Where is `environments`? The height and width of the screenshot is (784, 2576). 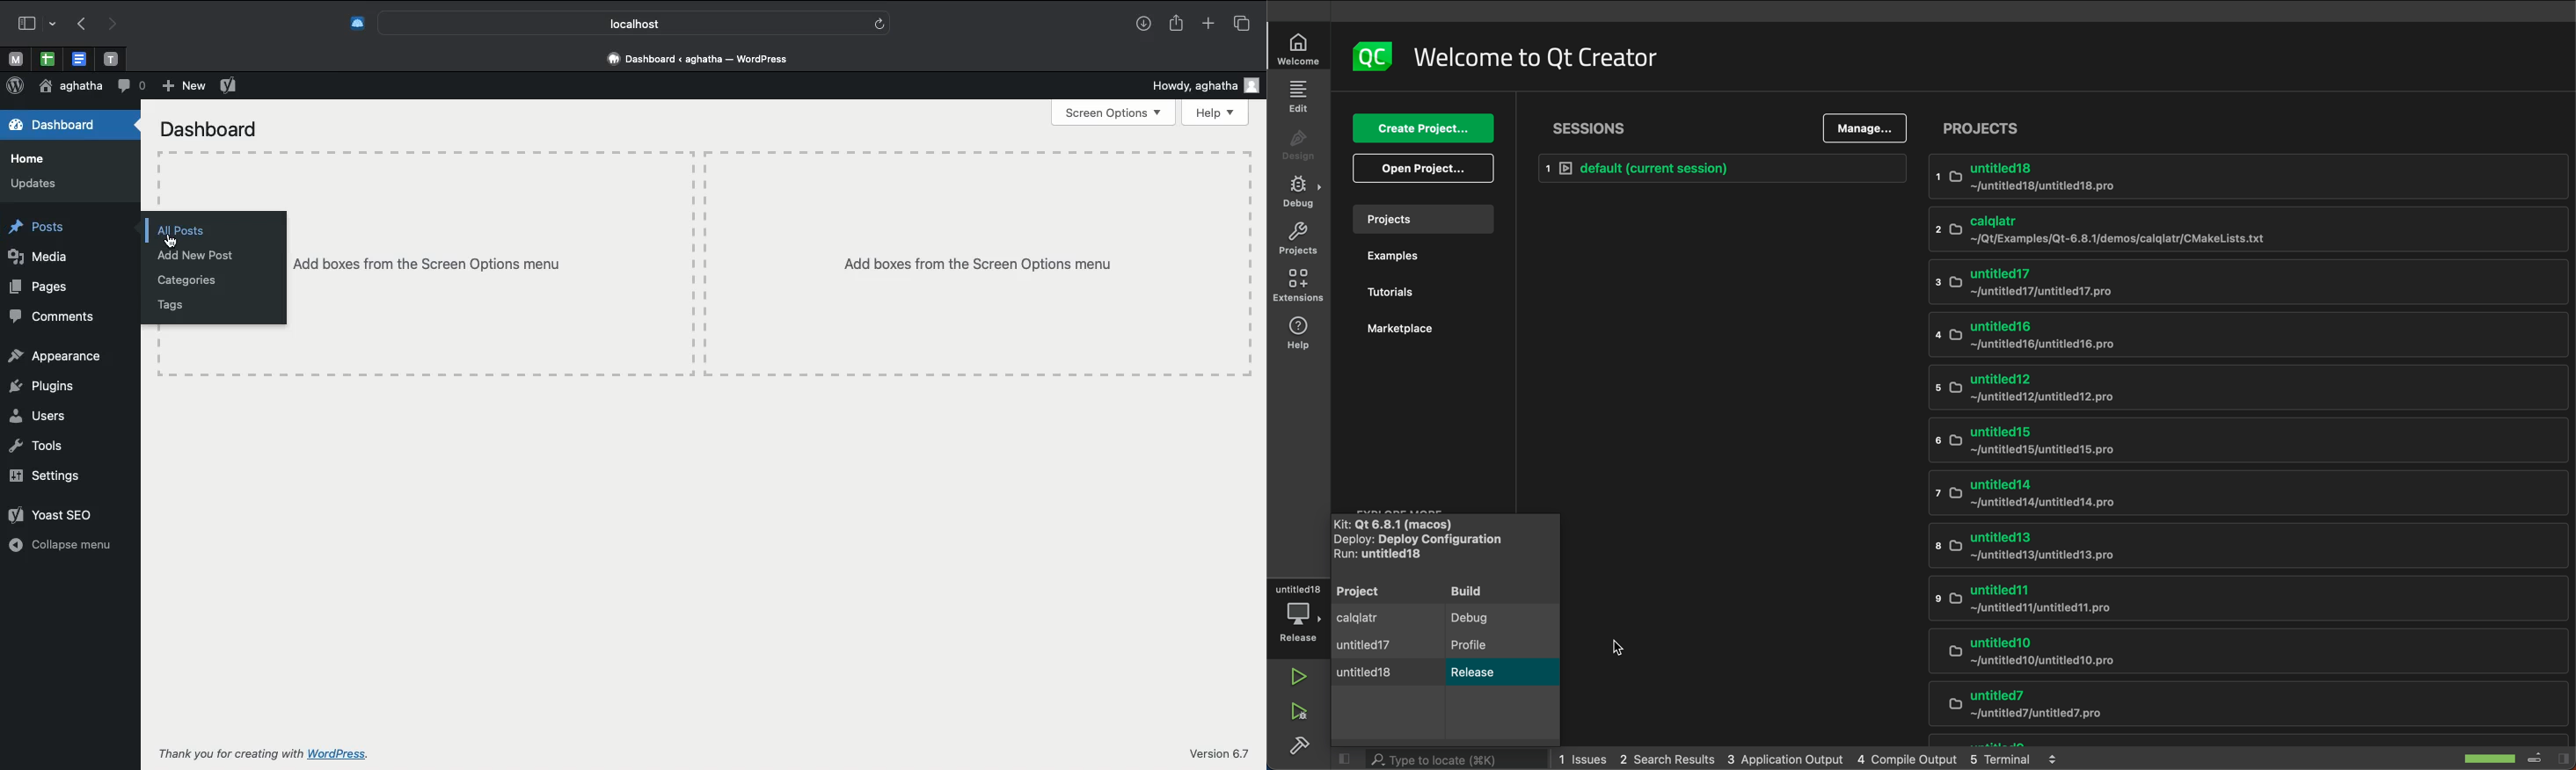
environments is located at coordinates (1299, 287).